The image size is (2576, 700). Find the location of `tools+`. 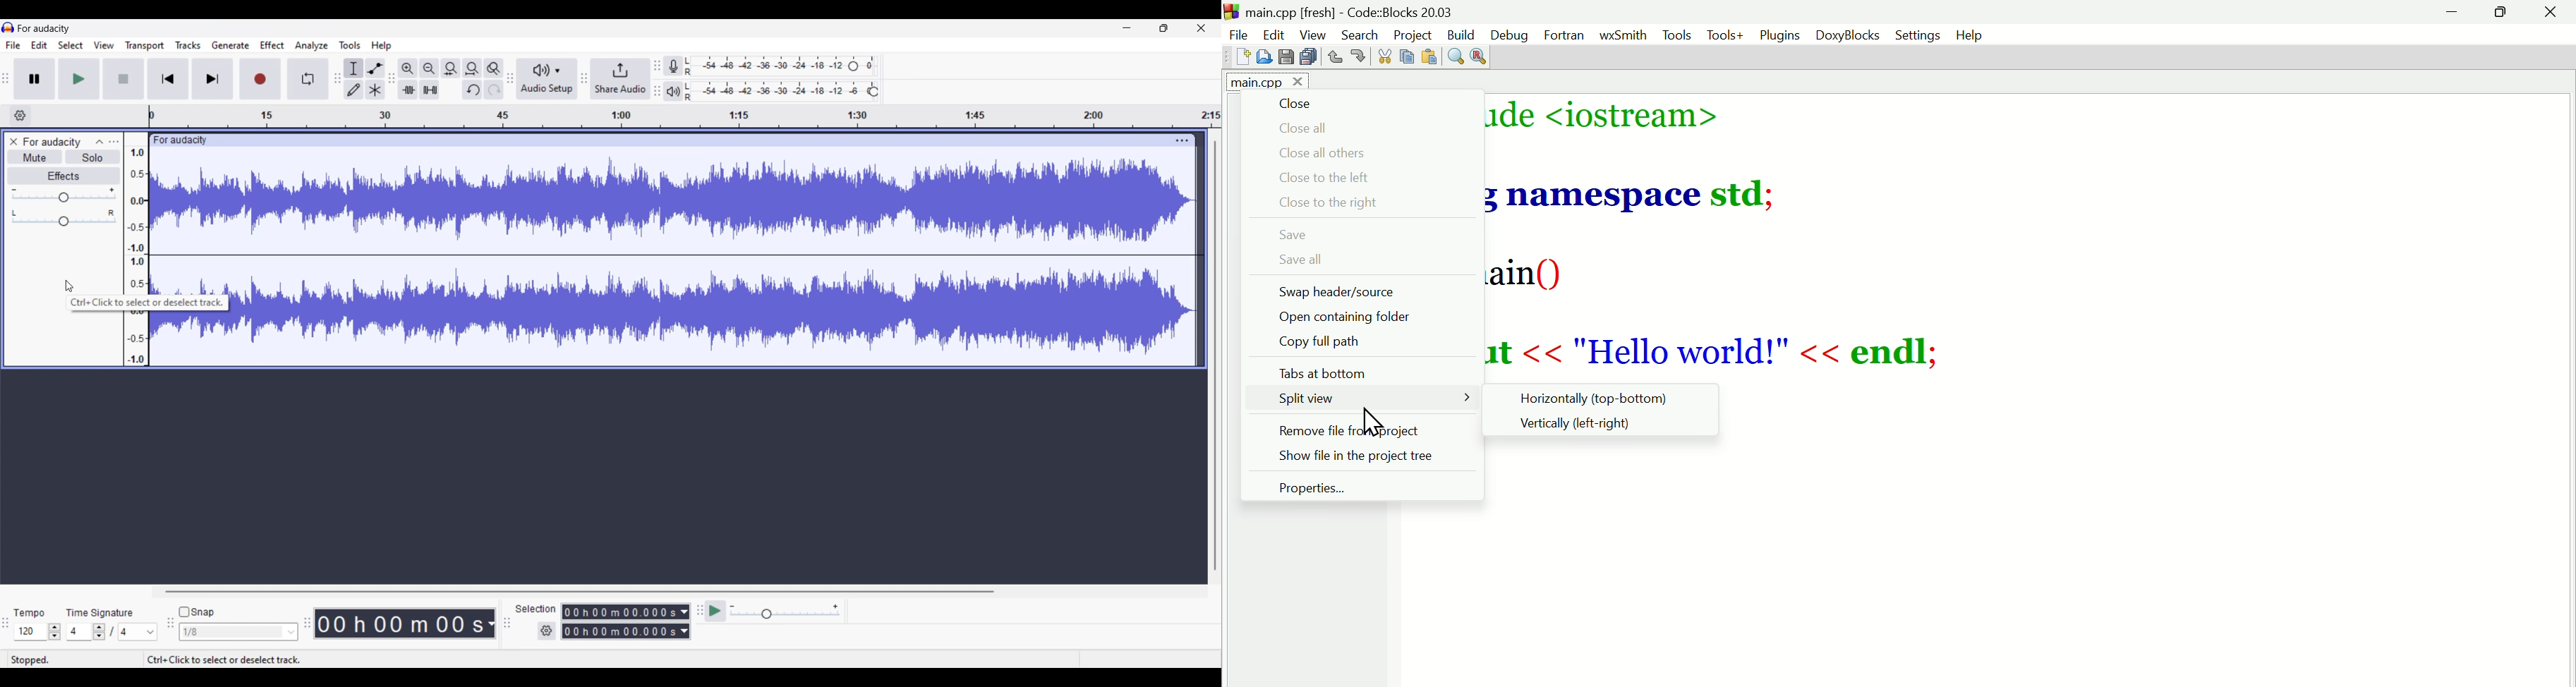

tools+ is located at coordinates (1728, 35).